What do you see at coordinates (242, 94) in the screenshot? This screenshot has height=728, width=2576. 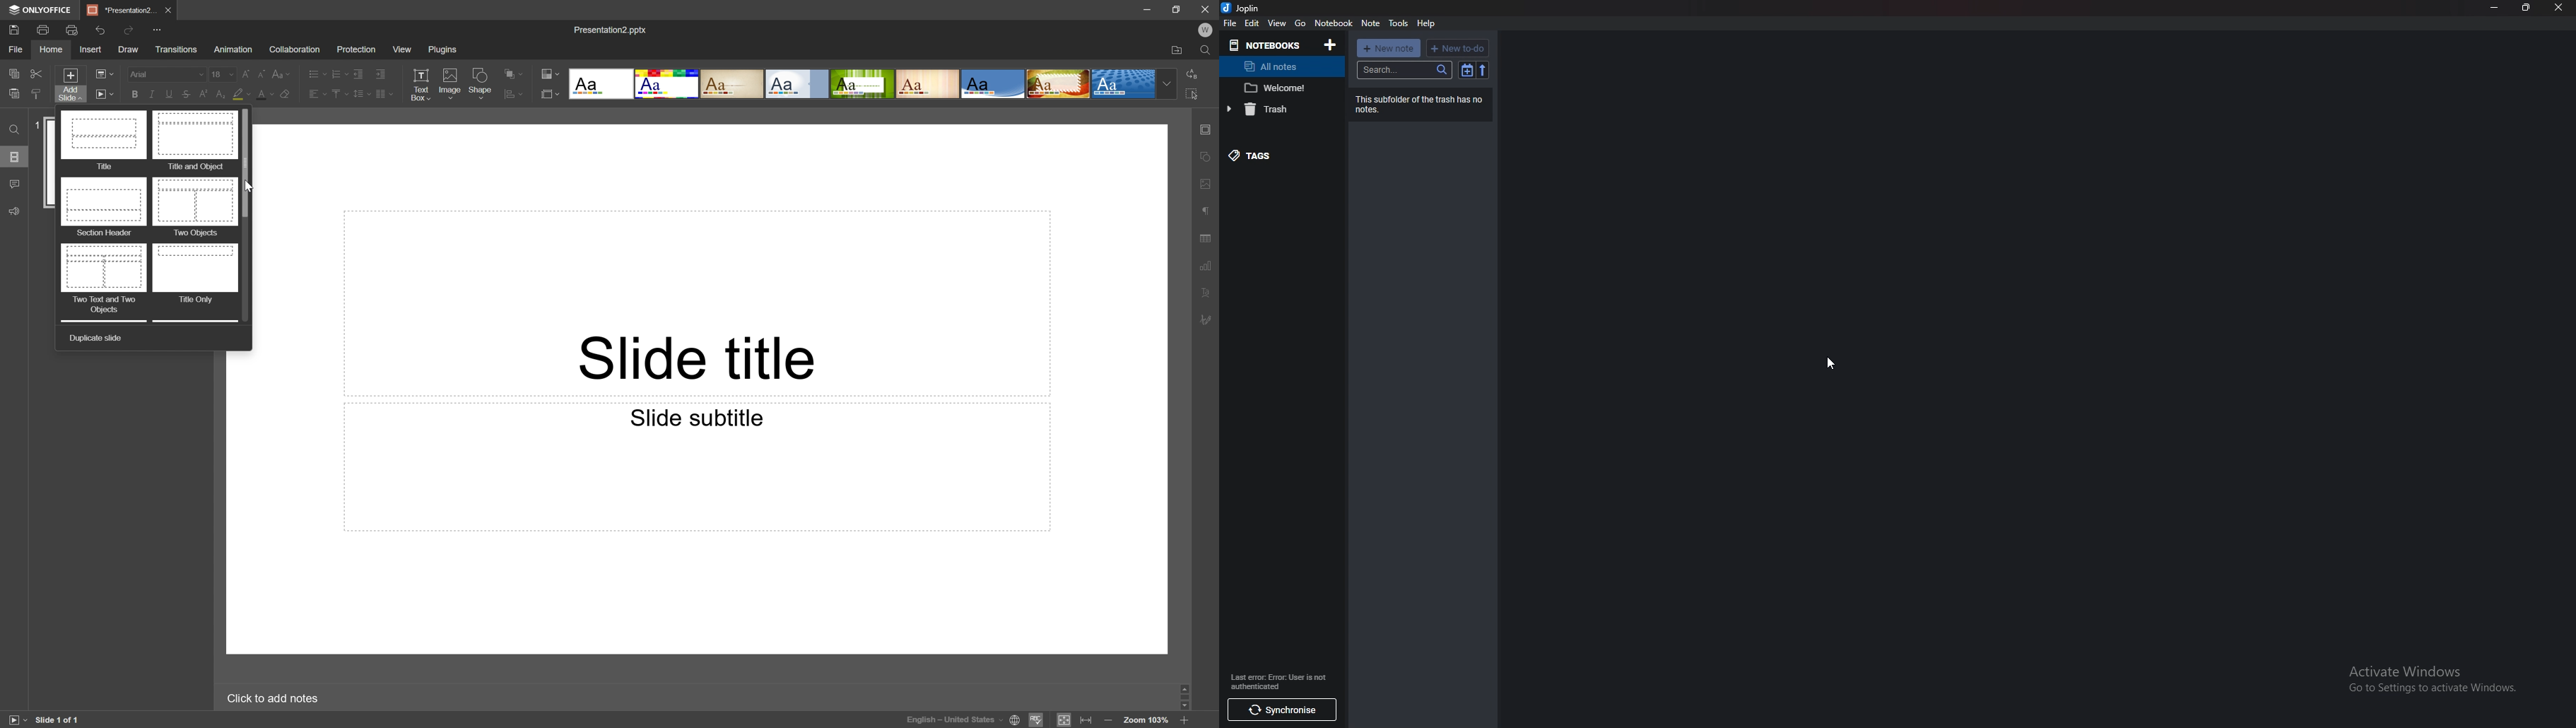 I see `Highlight color` at bounding box center [242, 94].